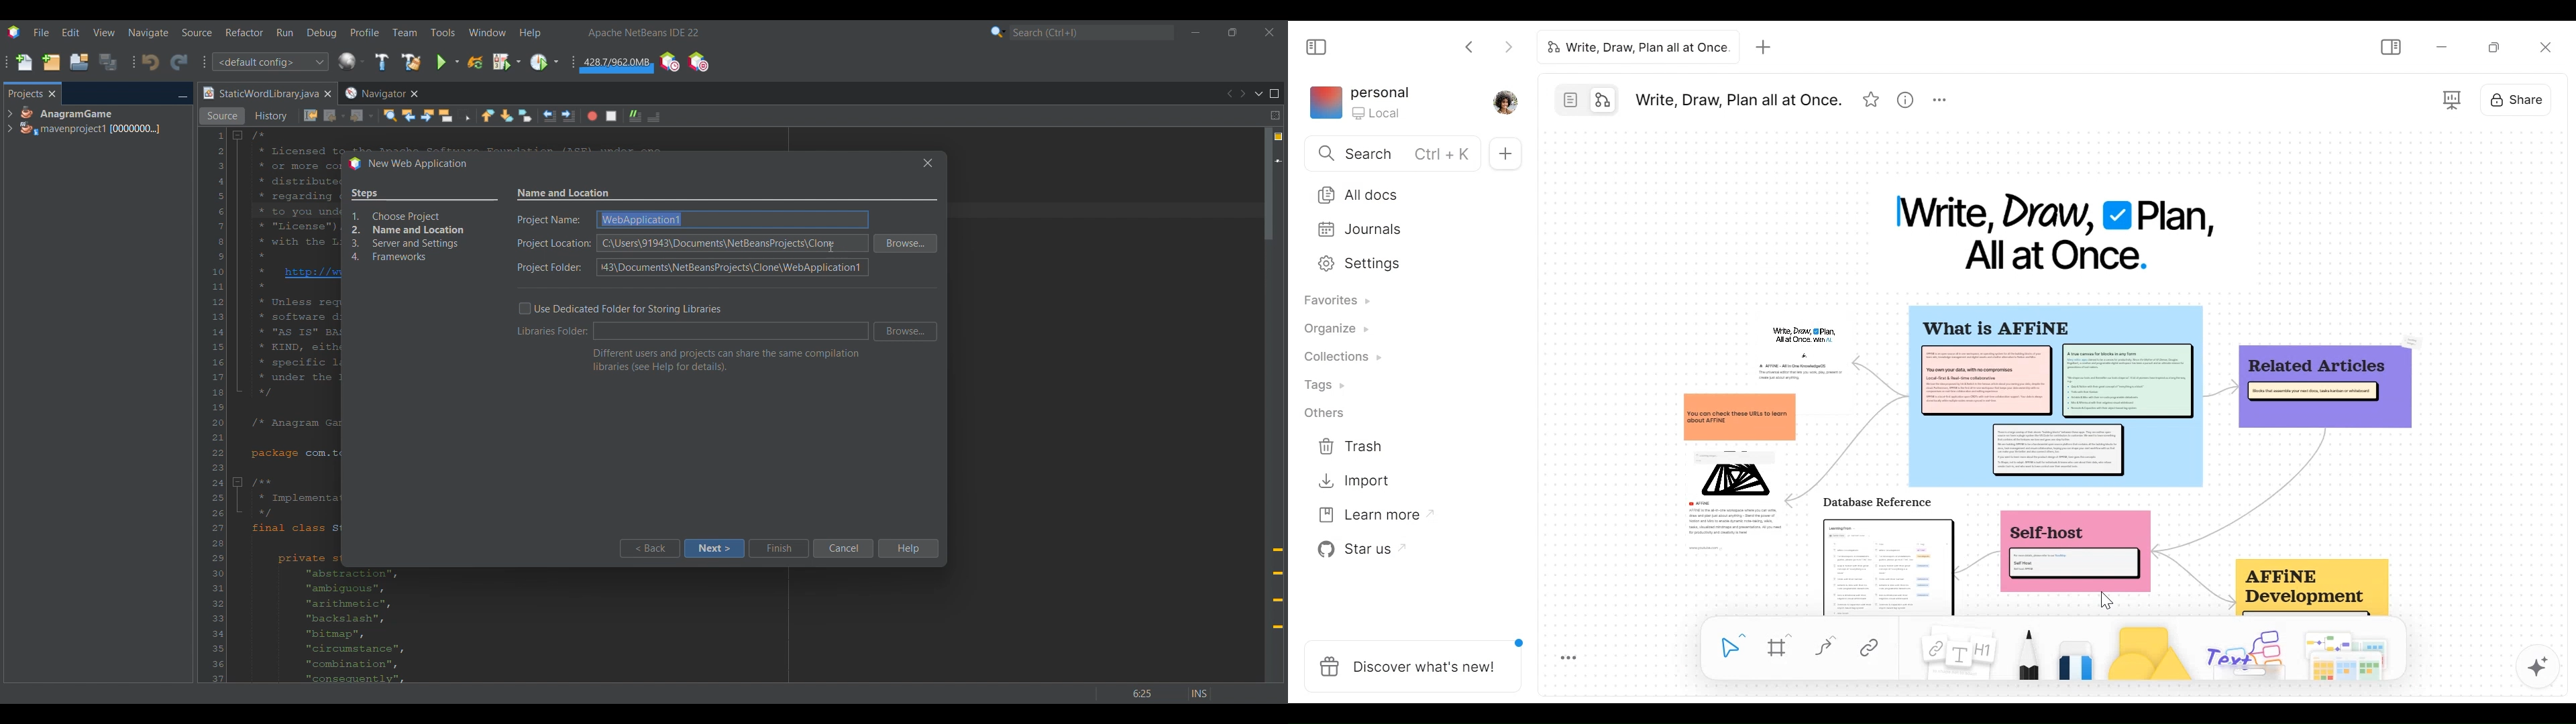  I want to click on Organize, so click(1330, 330).